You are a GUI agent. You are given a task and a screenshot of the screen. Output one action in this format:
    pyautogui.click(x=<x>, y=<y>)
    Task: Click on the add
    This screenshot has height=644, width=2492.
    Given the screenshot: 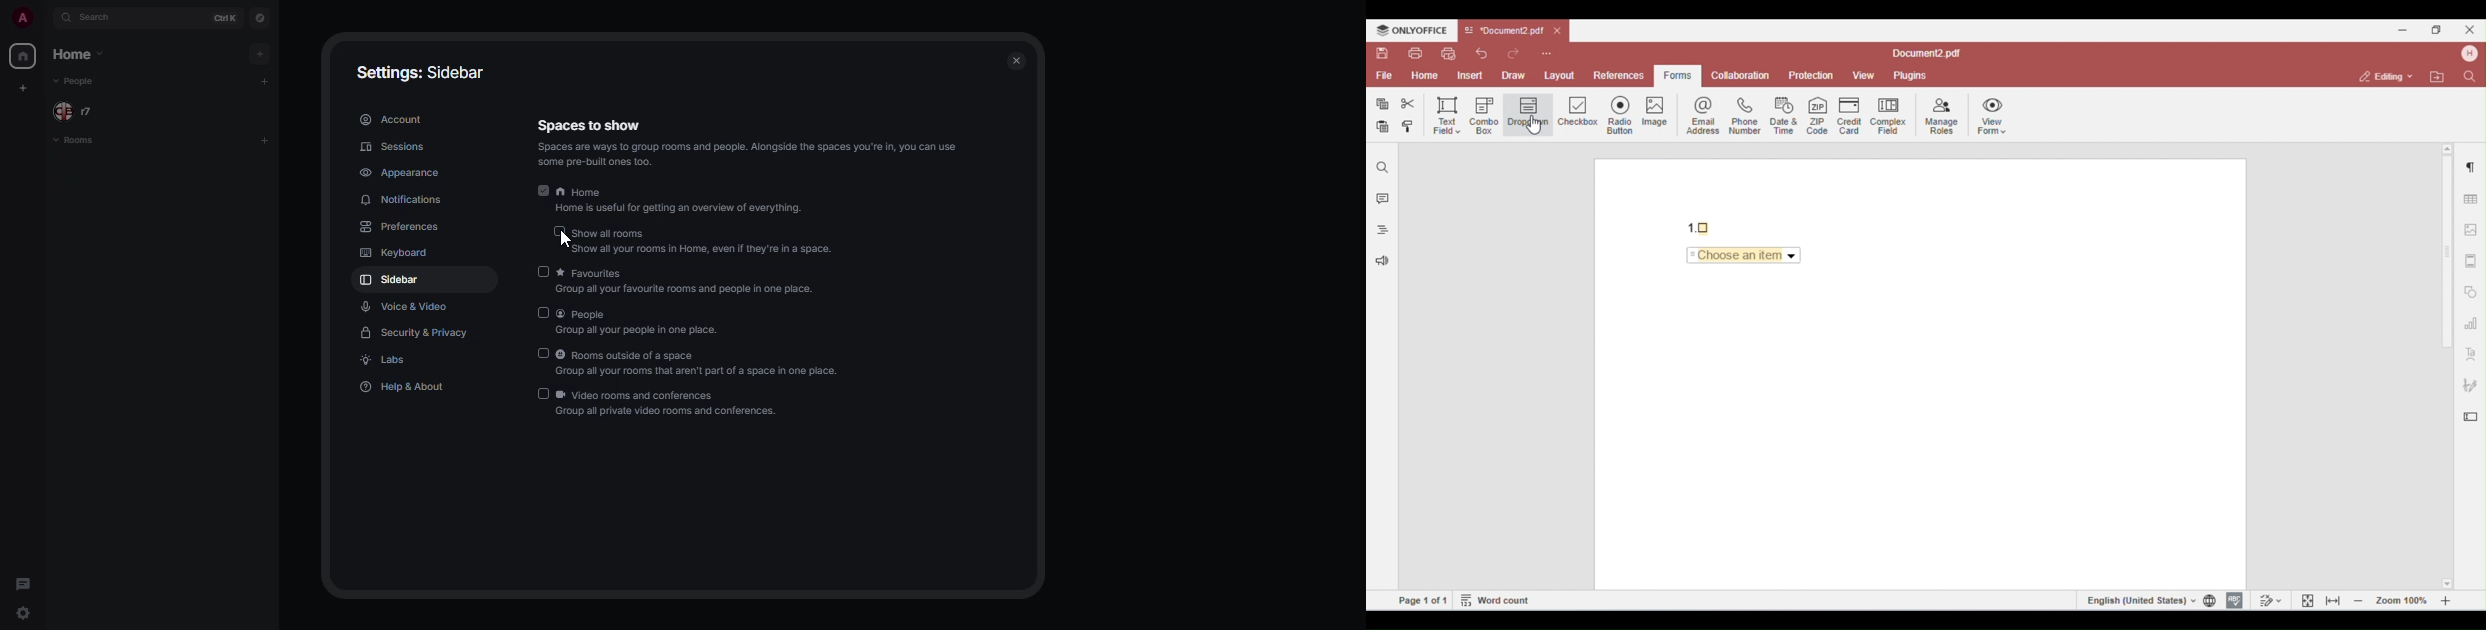 What is the action you would take?
    pyautogui.click(x=267, y=82)
    